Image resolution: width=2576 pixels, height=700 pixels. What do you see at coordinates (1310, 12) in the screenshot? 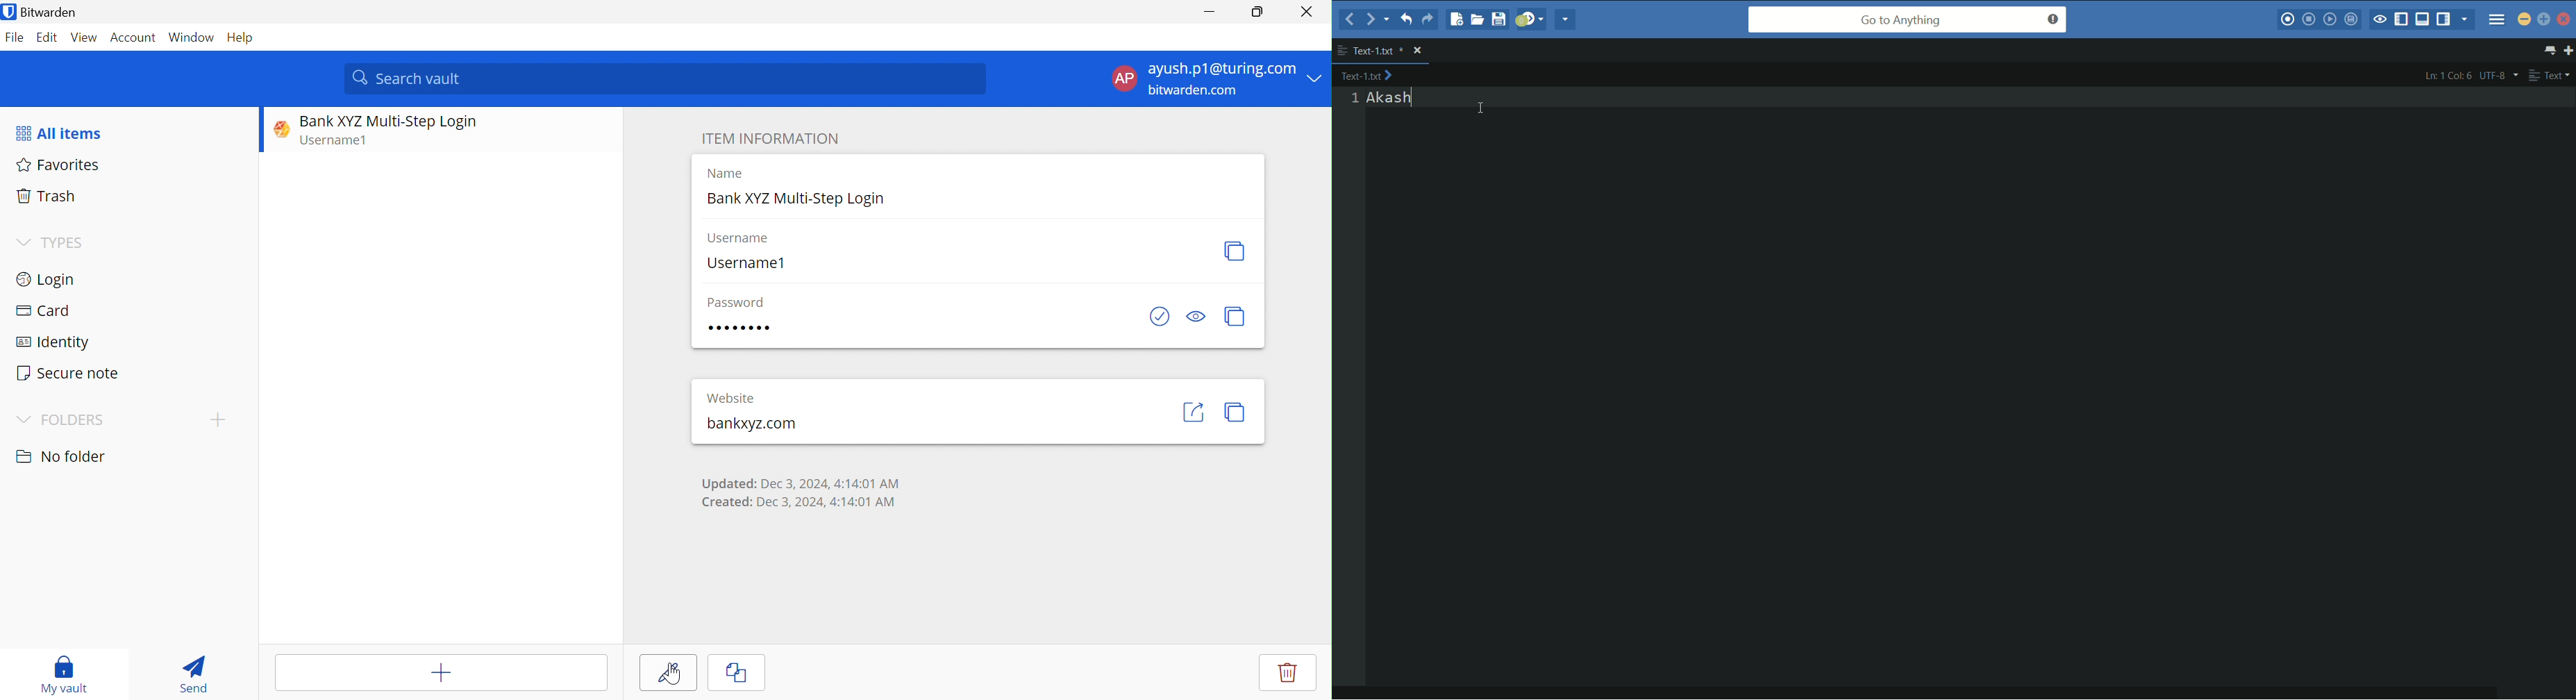
I see `Close` at bounding box center [1310, 12].